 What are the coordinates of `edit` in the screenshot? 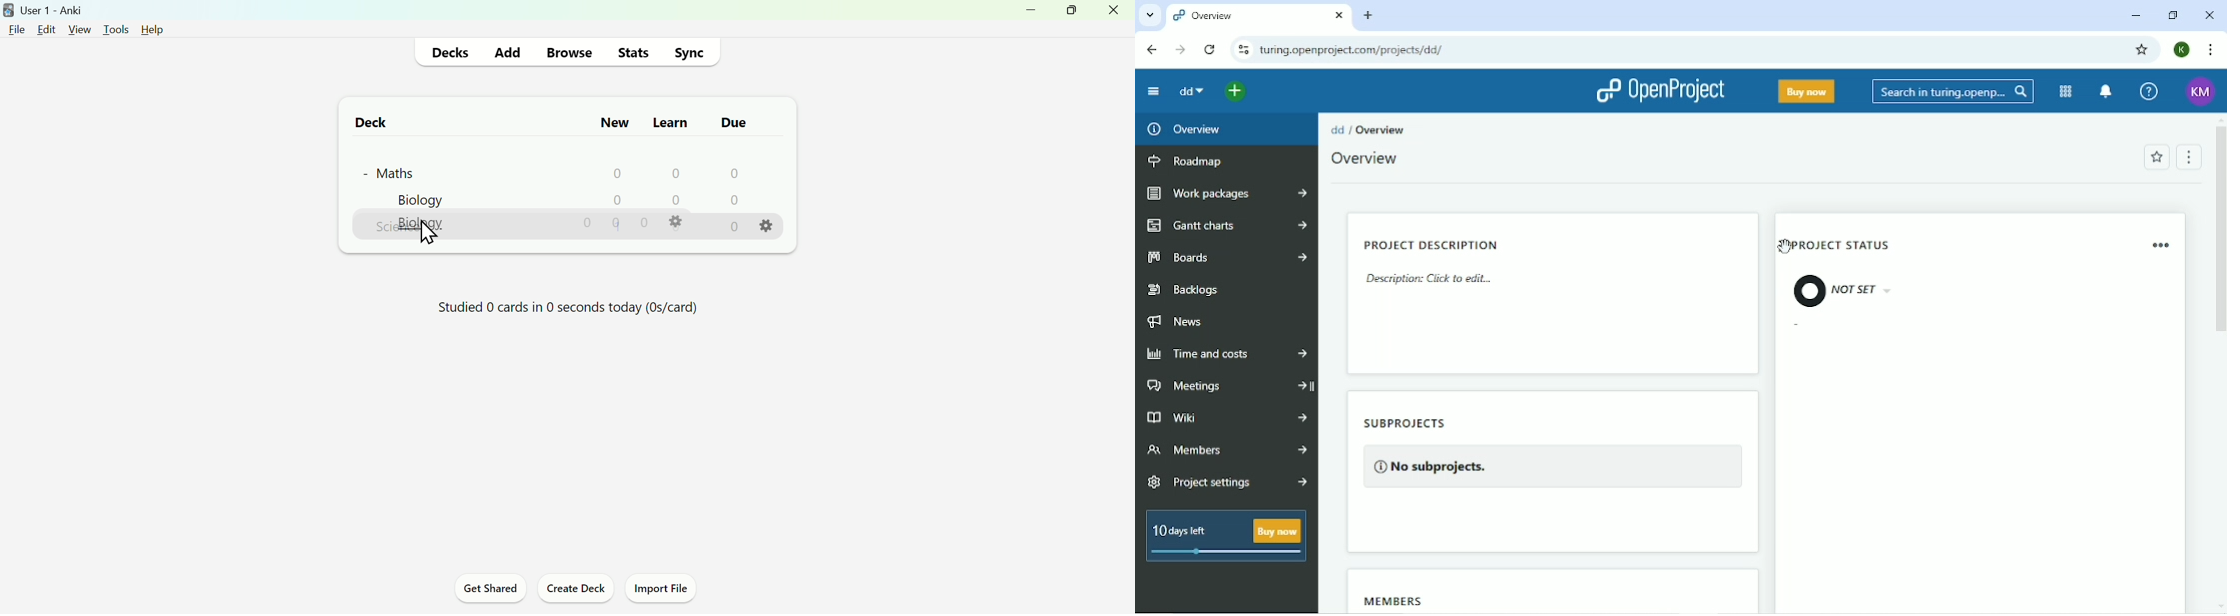 It's located at (47, 29).